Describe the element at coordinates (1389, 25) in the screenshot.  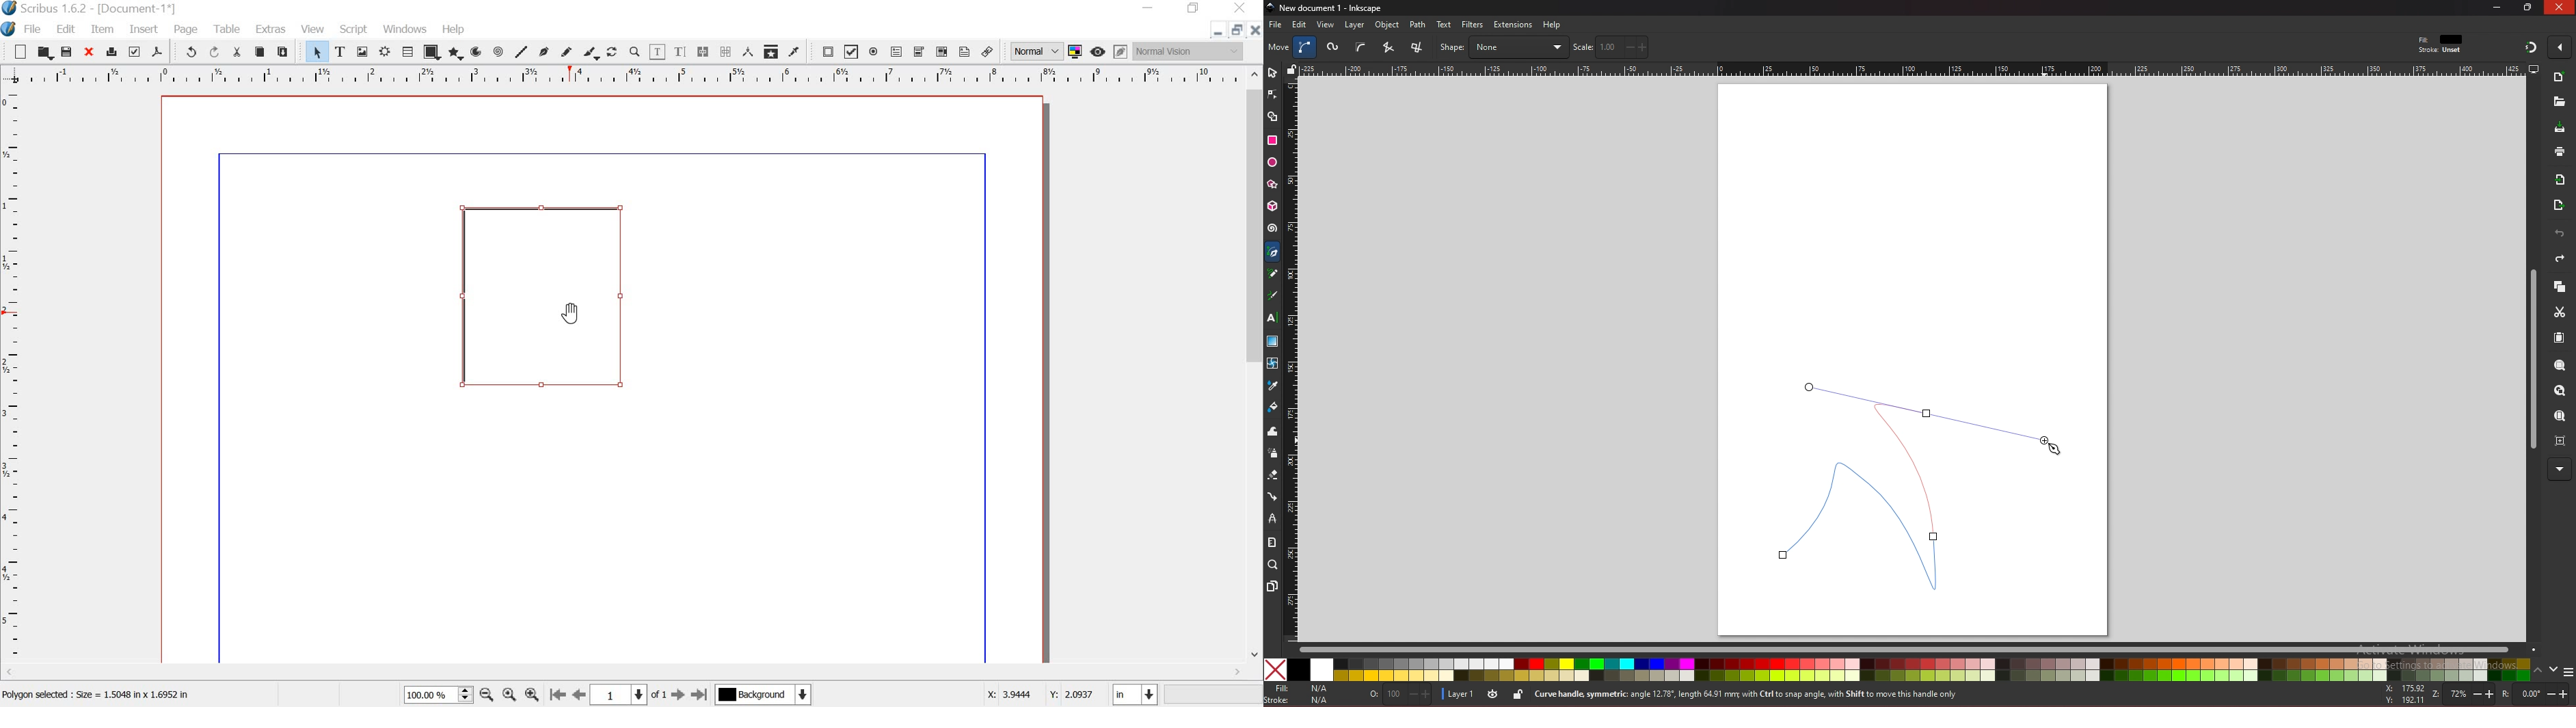
I see `object` at that location.